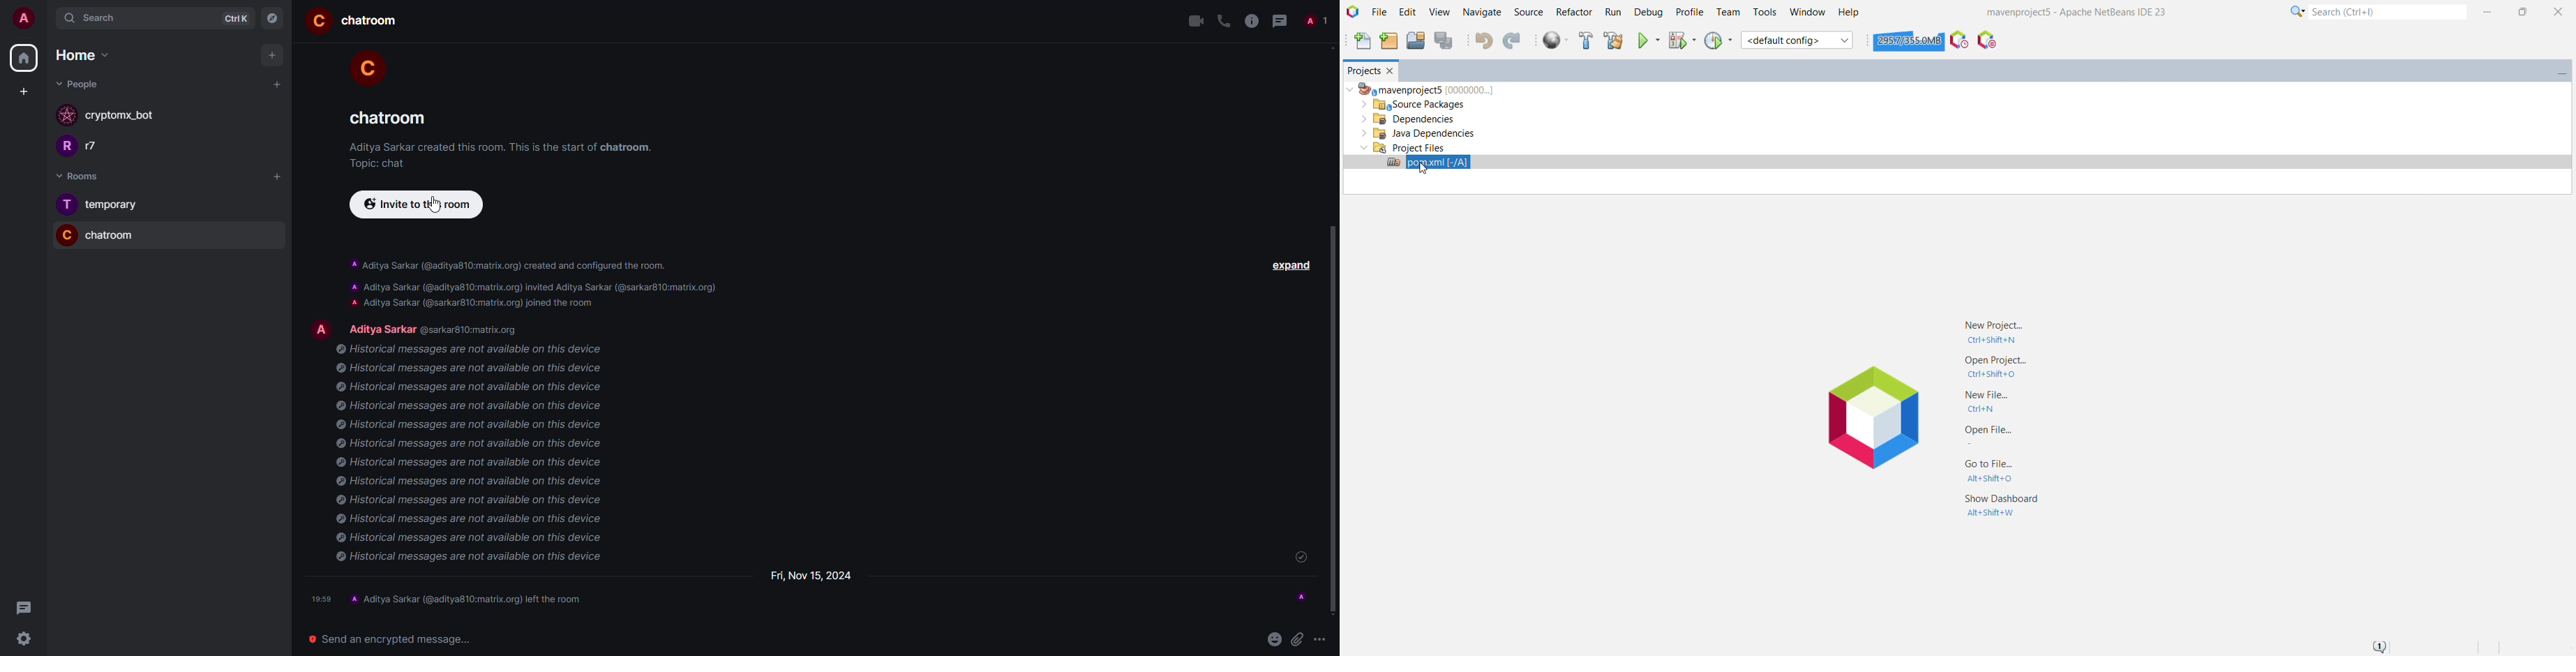 The image size is (2576, 672). I want to click on info, so click(1250, 21).